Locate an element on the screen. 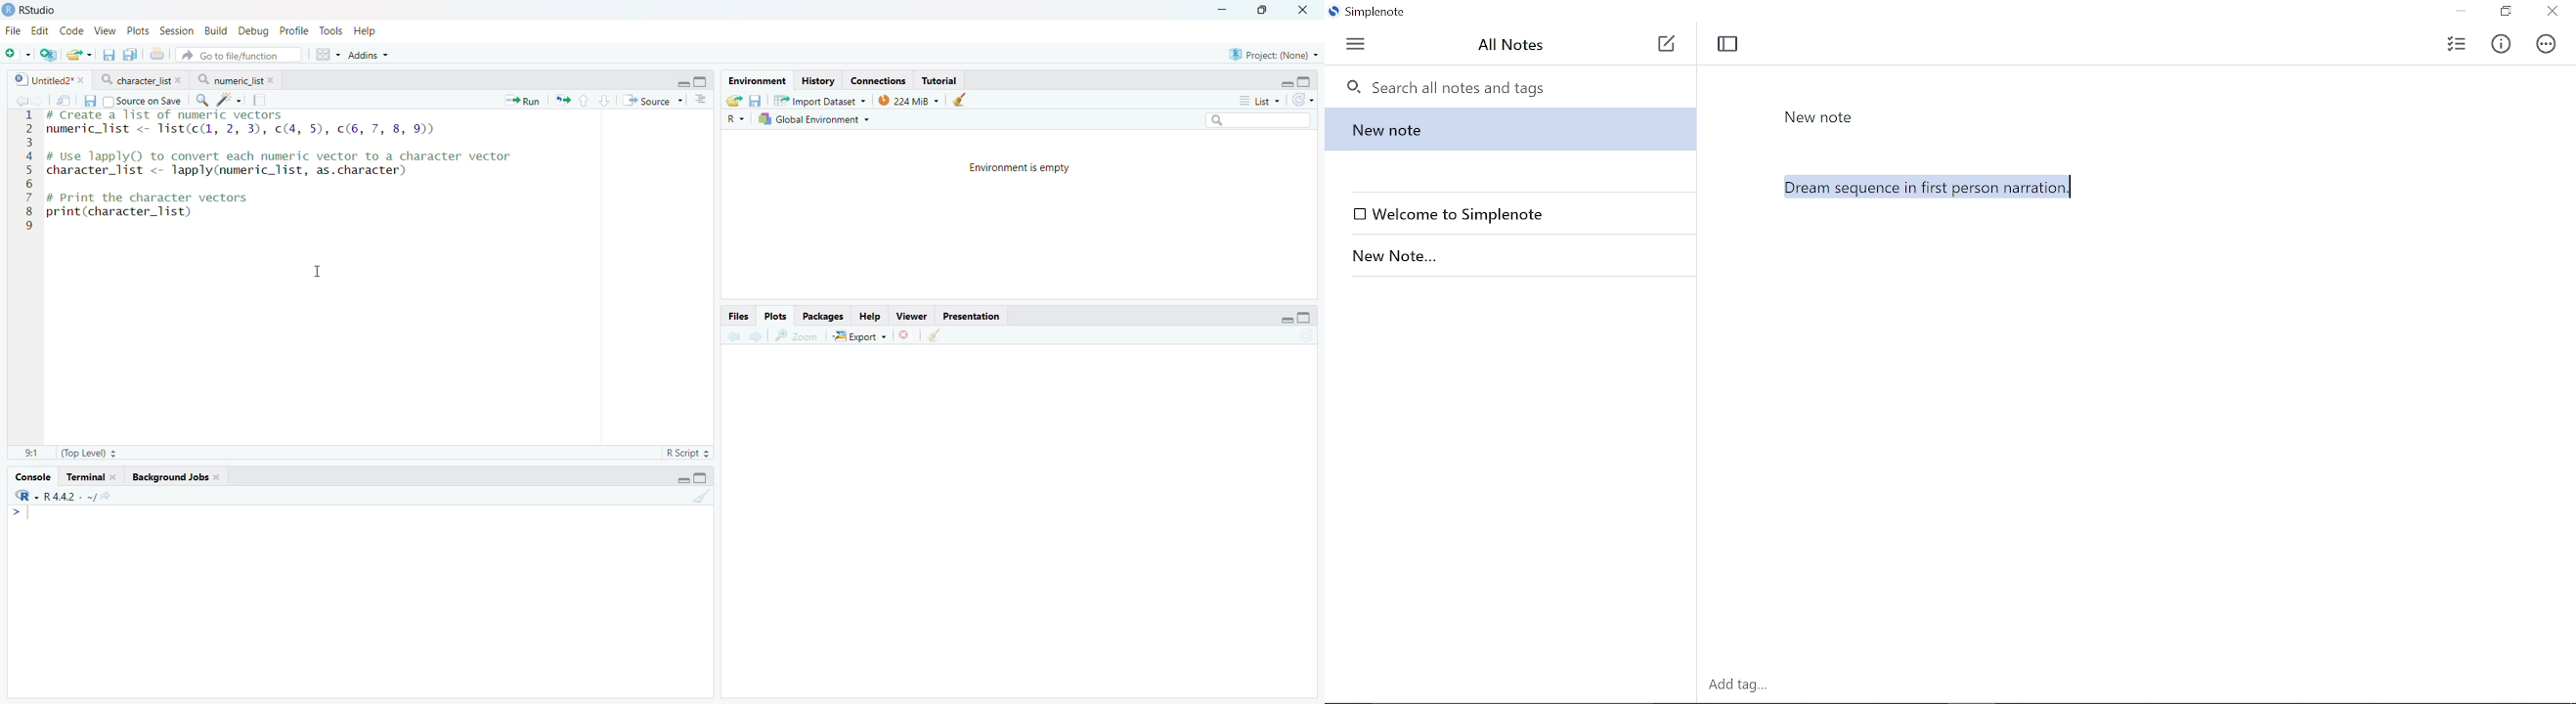  Print is located at coordinates (157, 54).